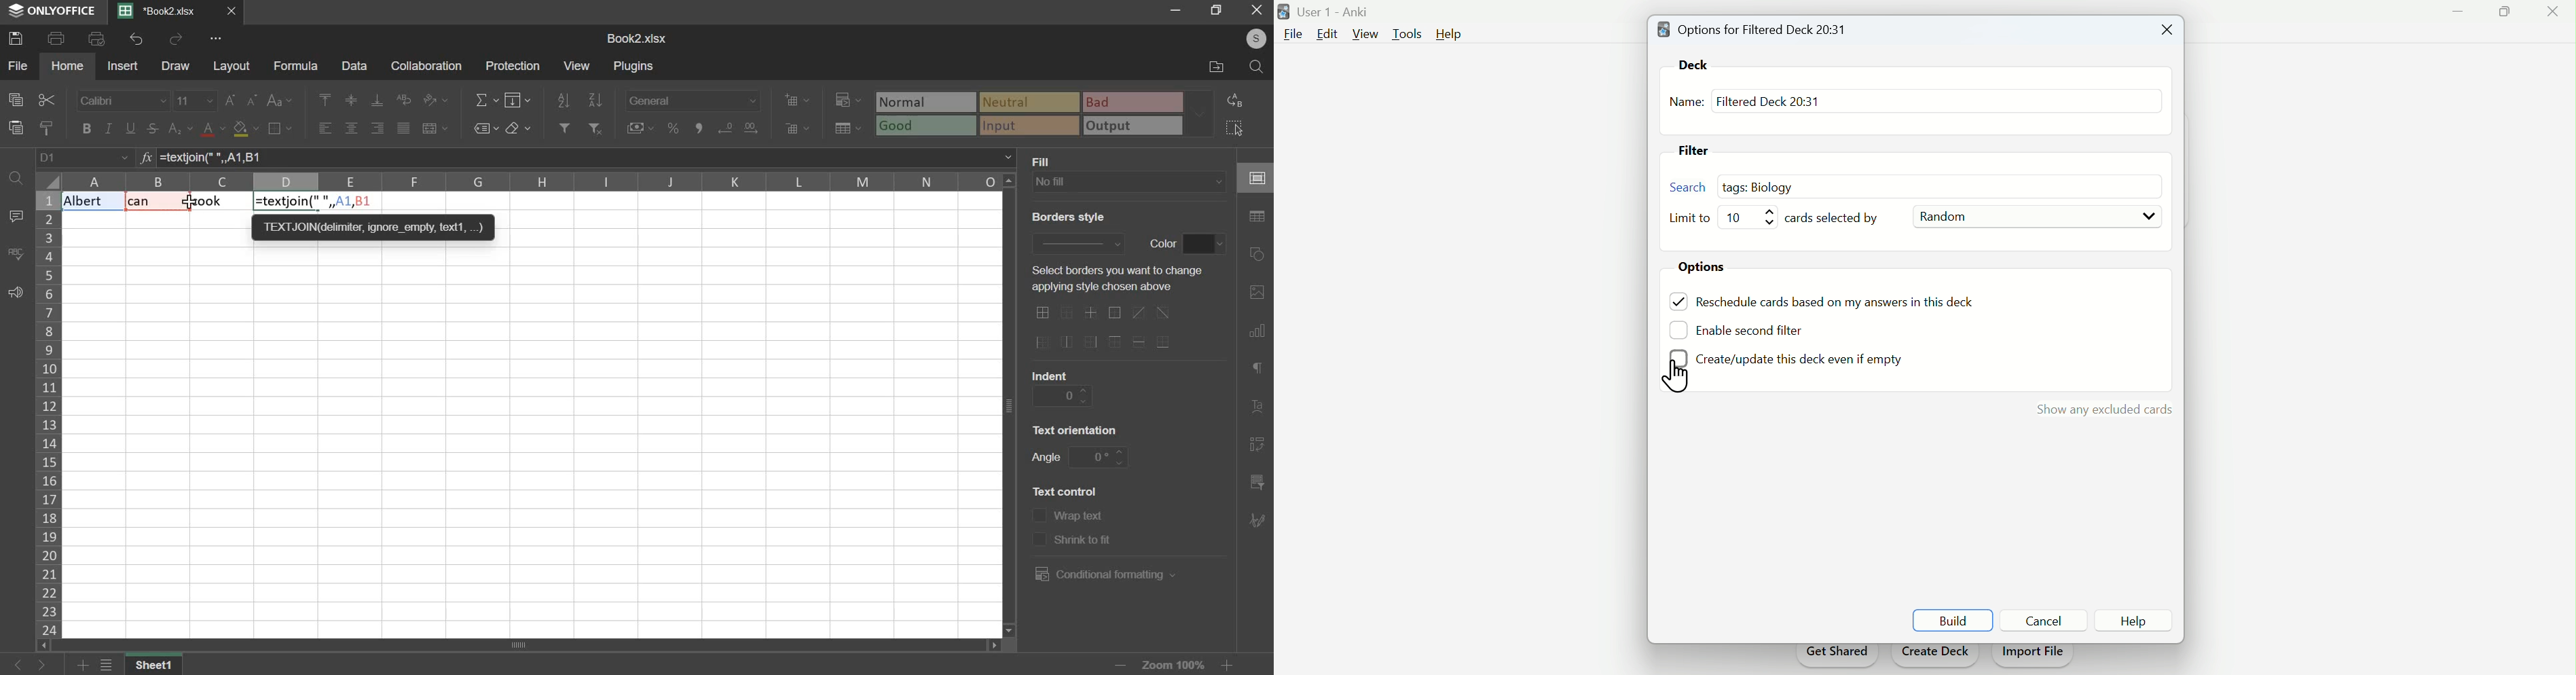 This screenshot has width=2576, height=700. I want to click on named ranges, so click(485, 128).